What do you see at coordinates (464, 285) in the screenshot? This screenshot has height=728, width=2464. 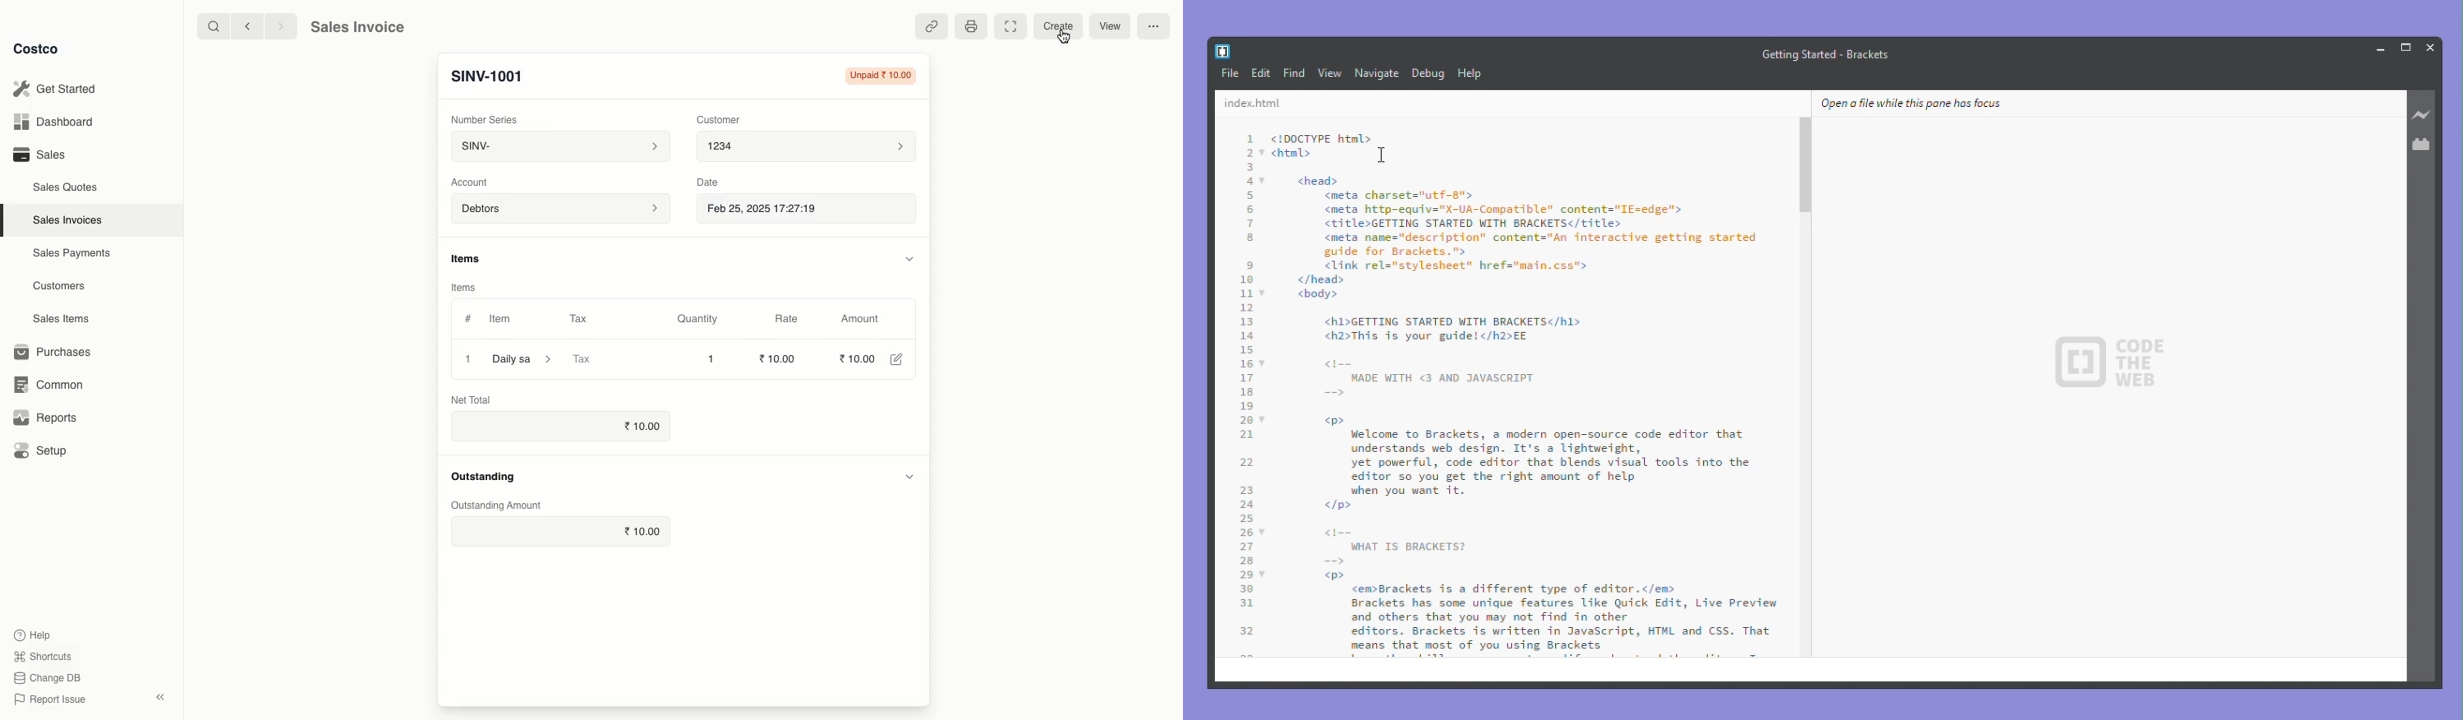 I see `Items` at bounding box center [464, 285].